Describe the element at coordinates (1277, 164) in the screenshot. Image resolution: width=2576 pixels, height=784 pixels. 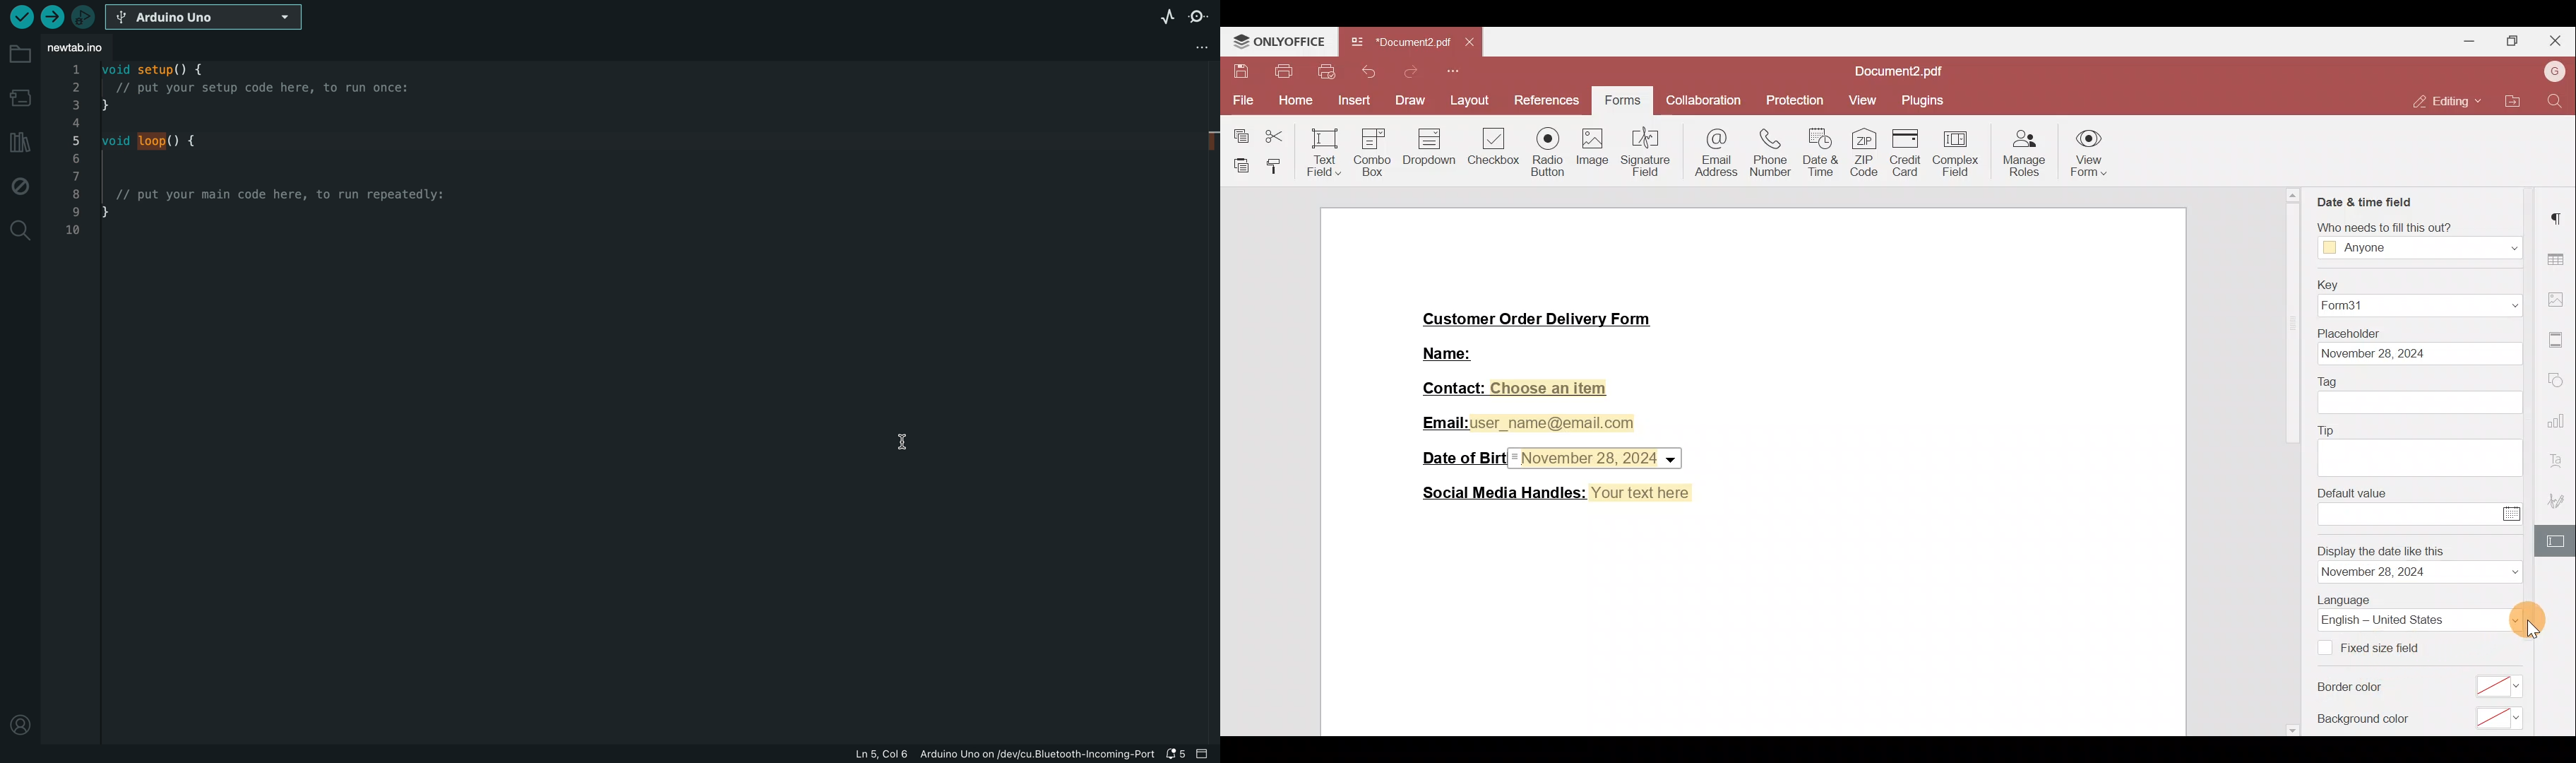
I see `Copy style` at that location.